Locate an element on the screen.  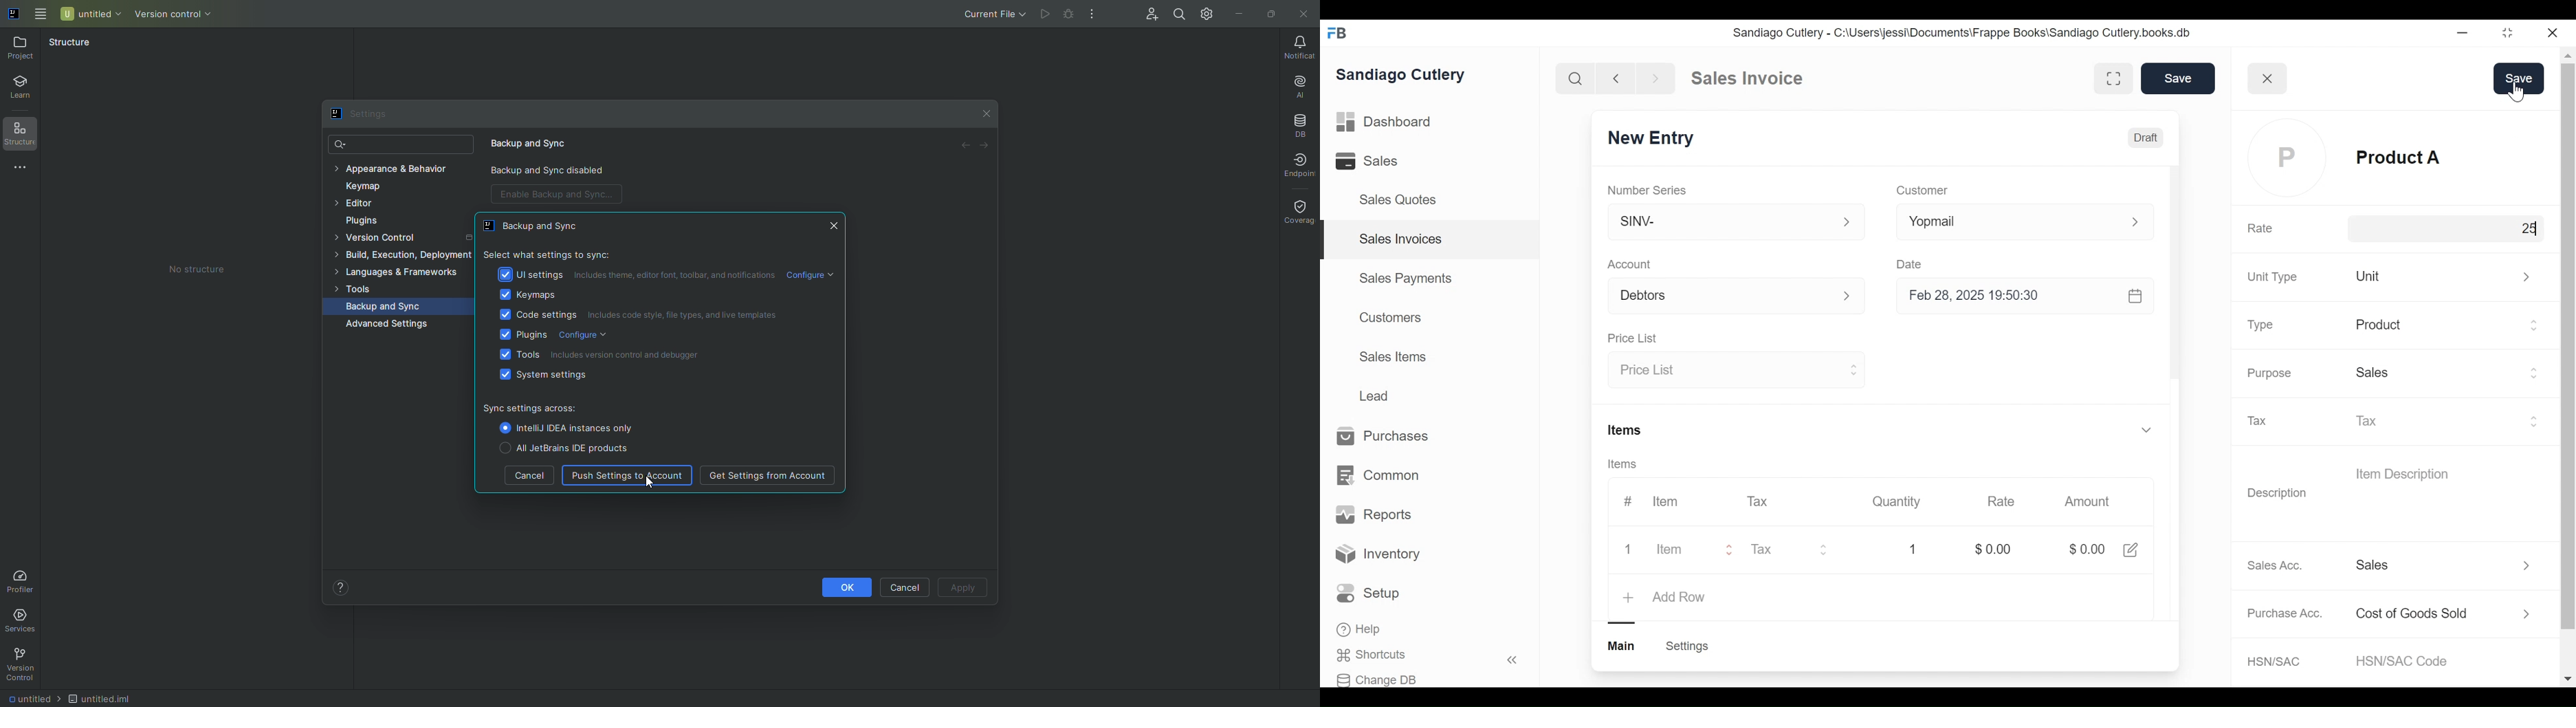
profile is located at coordinates (2290, 158).